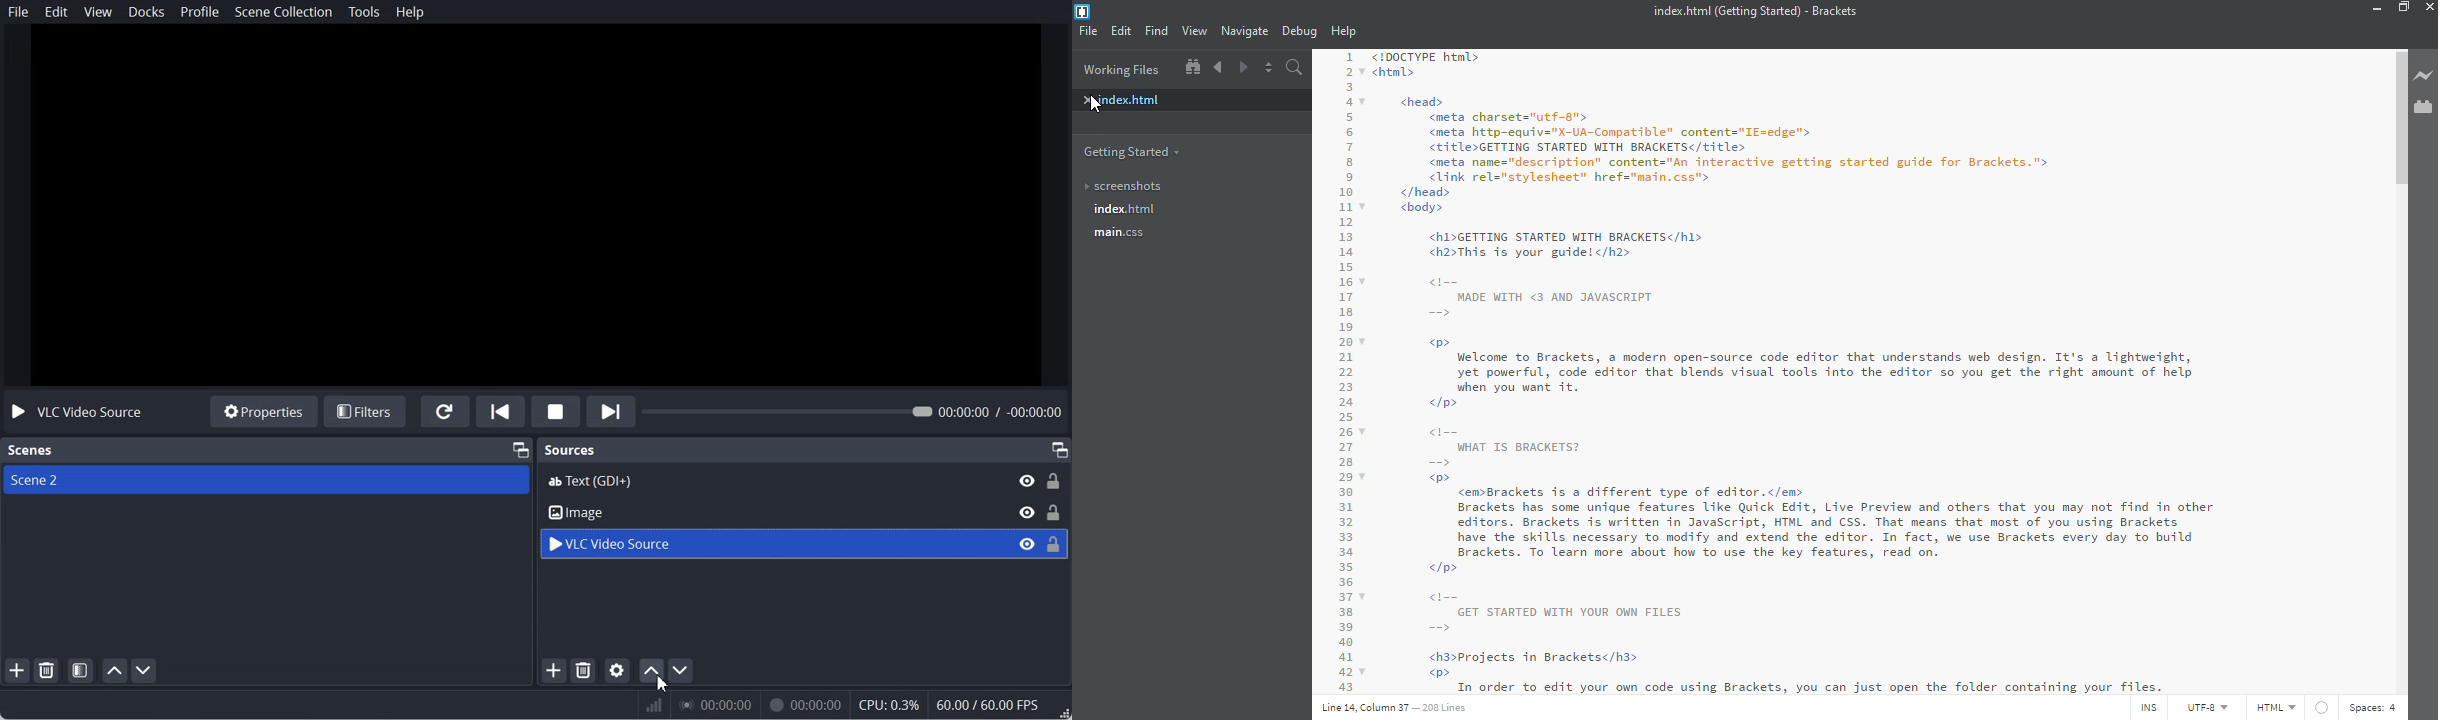 Image resolution: width=2464 pixels, height=728 pixels. I want to click on cursor, so click(1098, 105).